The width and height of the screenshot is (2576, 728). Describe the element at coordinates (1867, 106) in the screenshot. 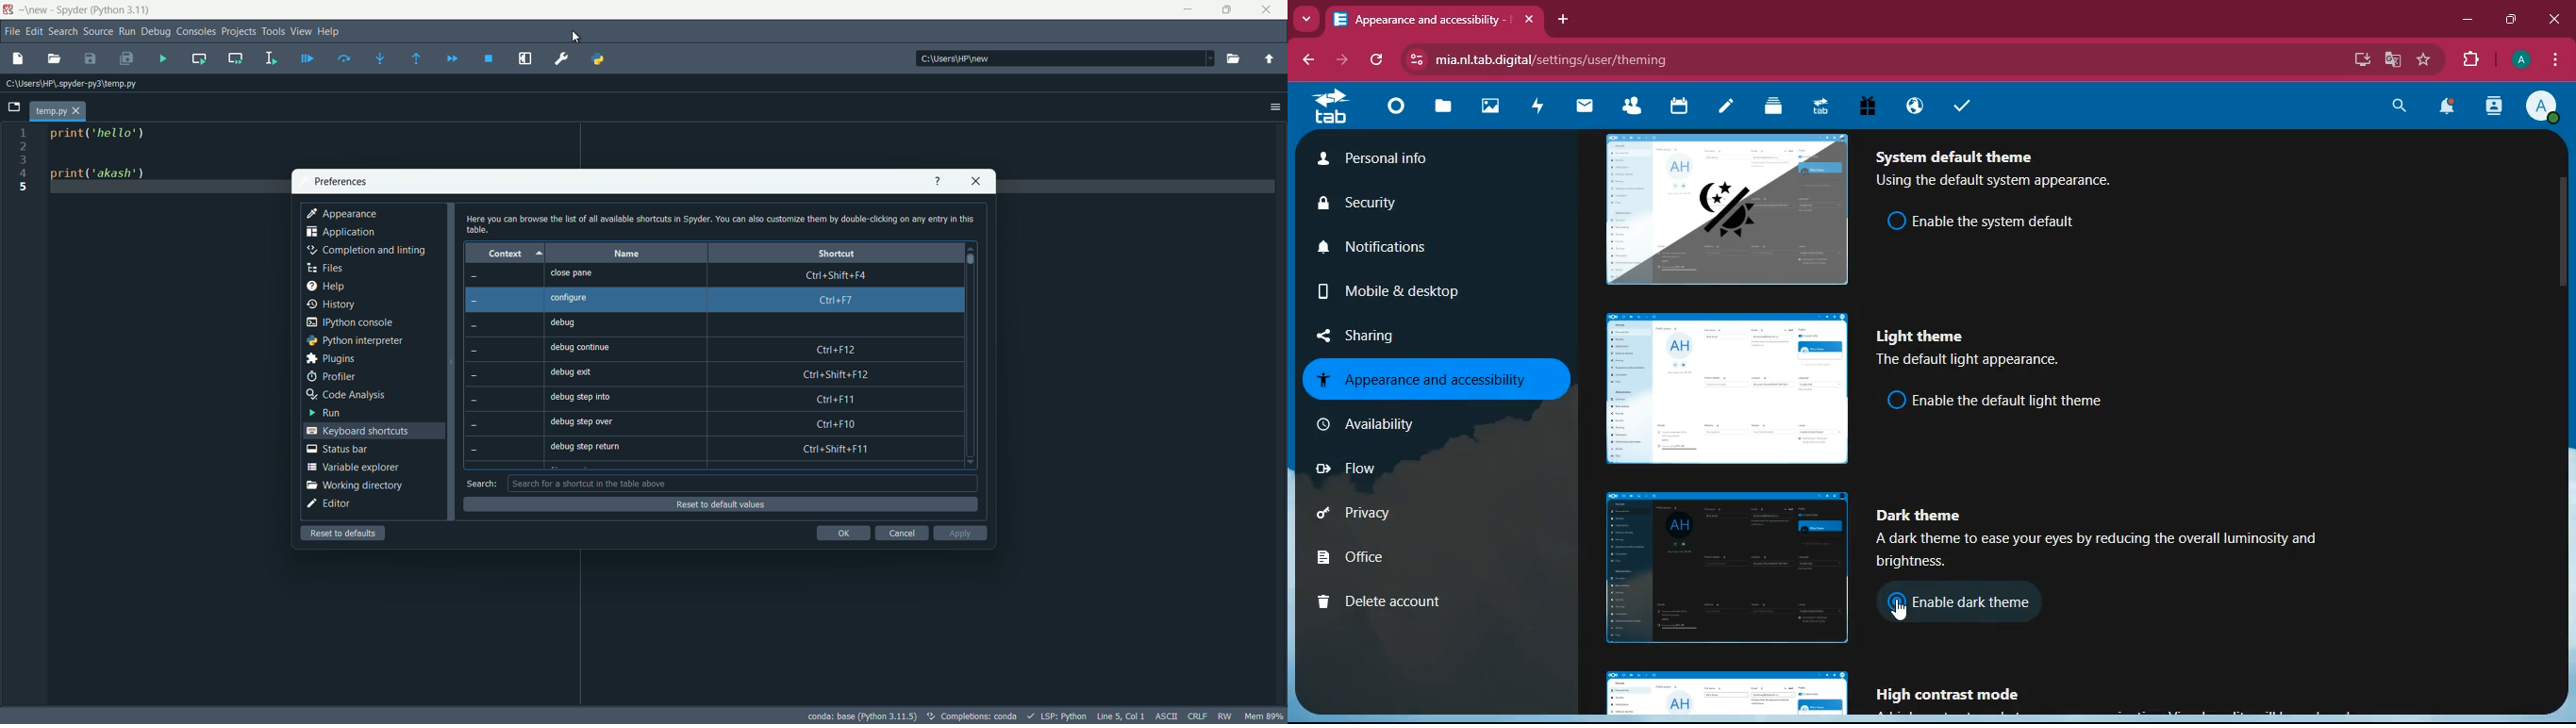

I see `gift` at that location.